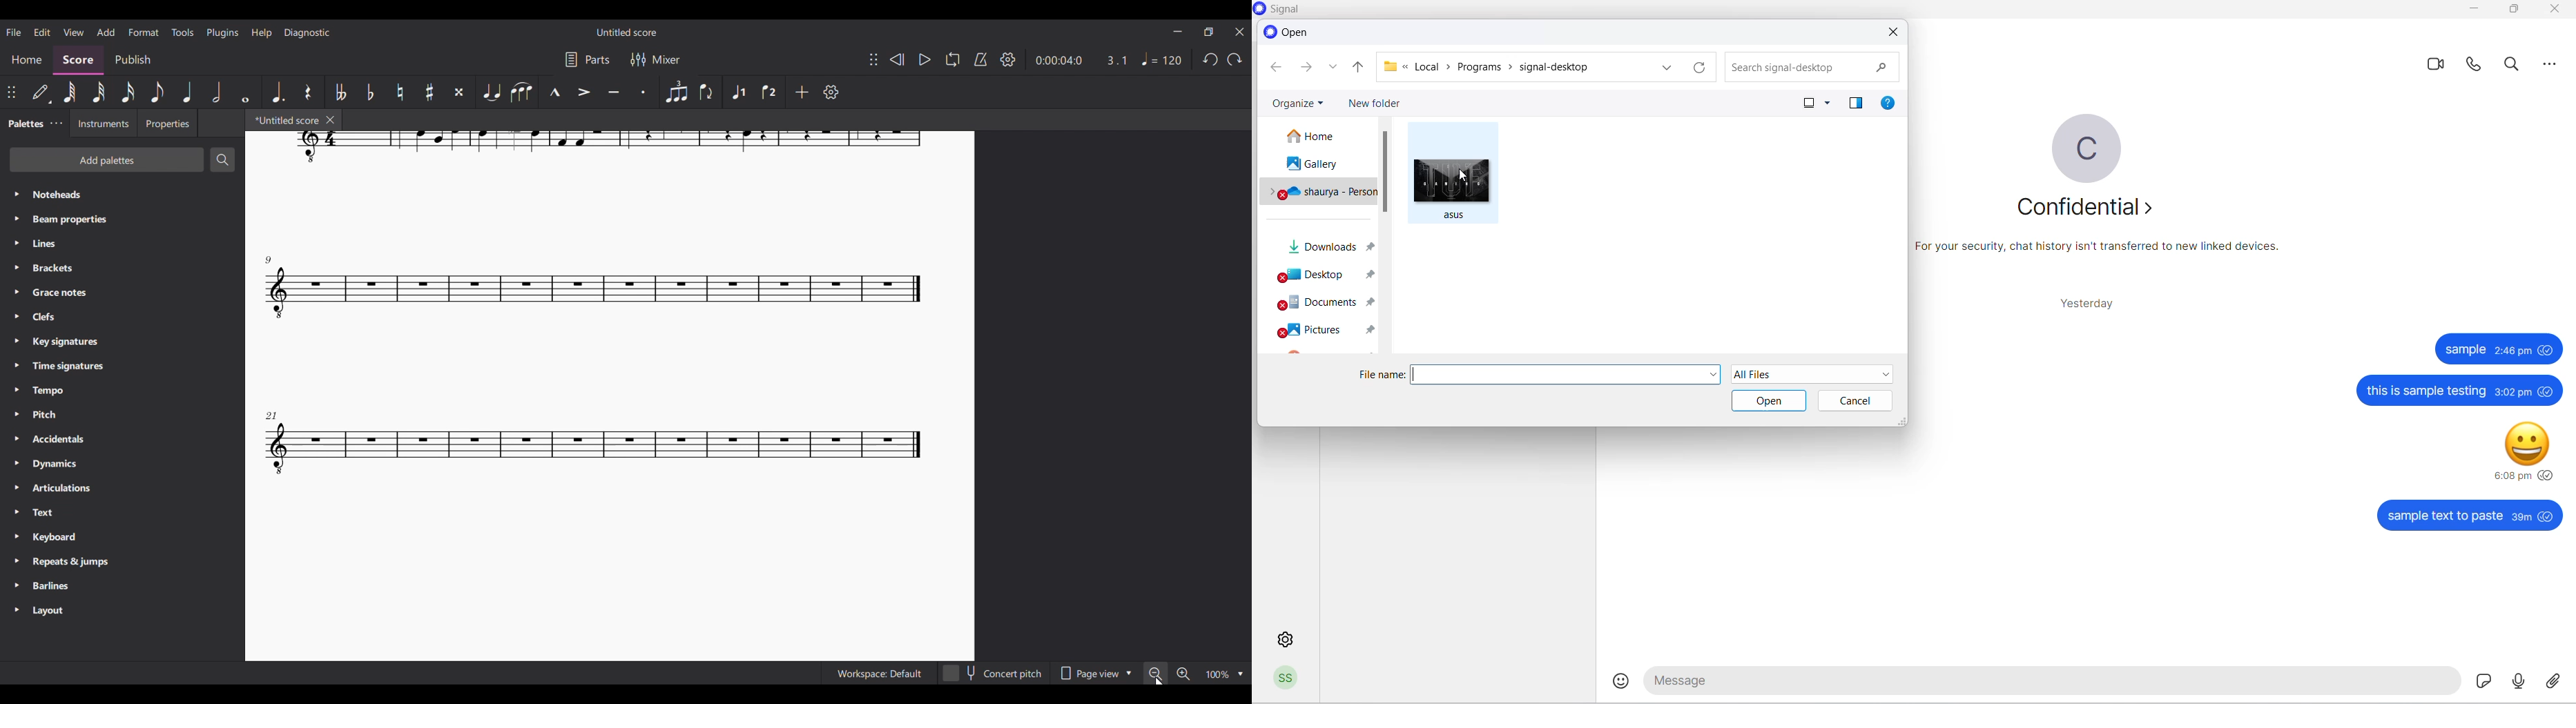 The image size is (2576, 728). I want to click on emojis, so click(1623, 681).